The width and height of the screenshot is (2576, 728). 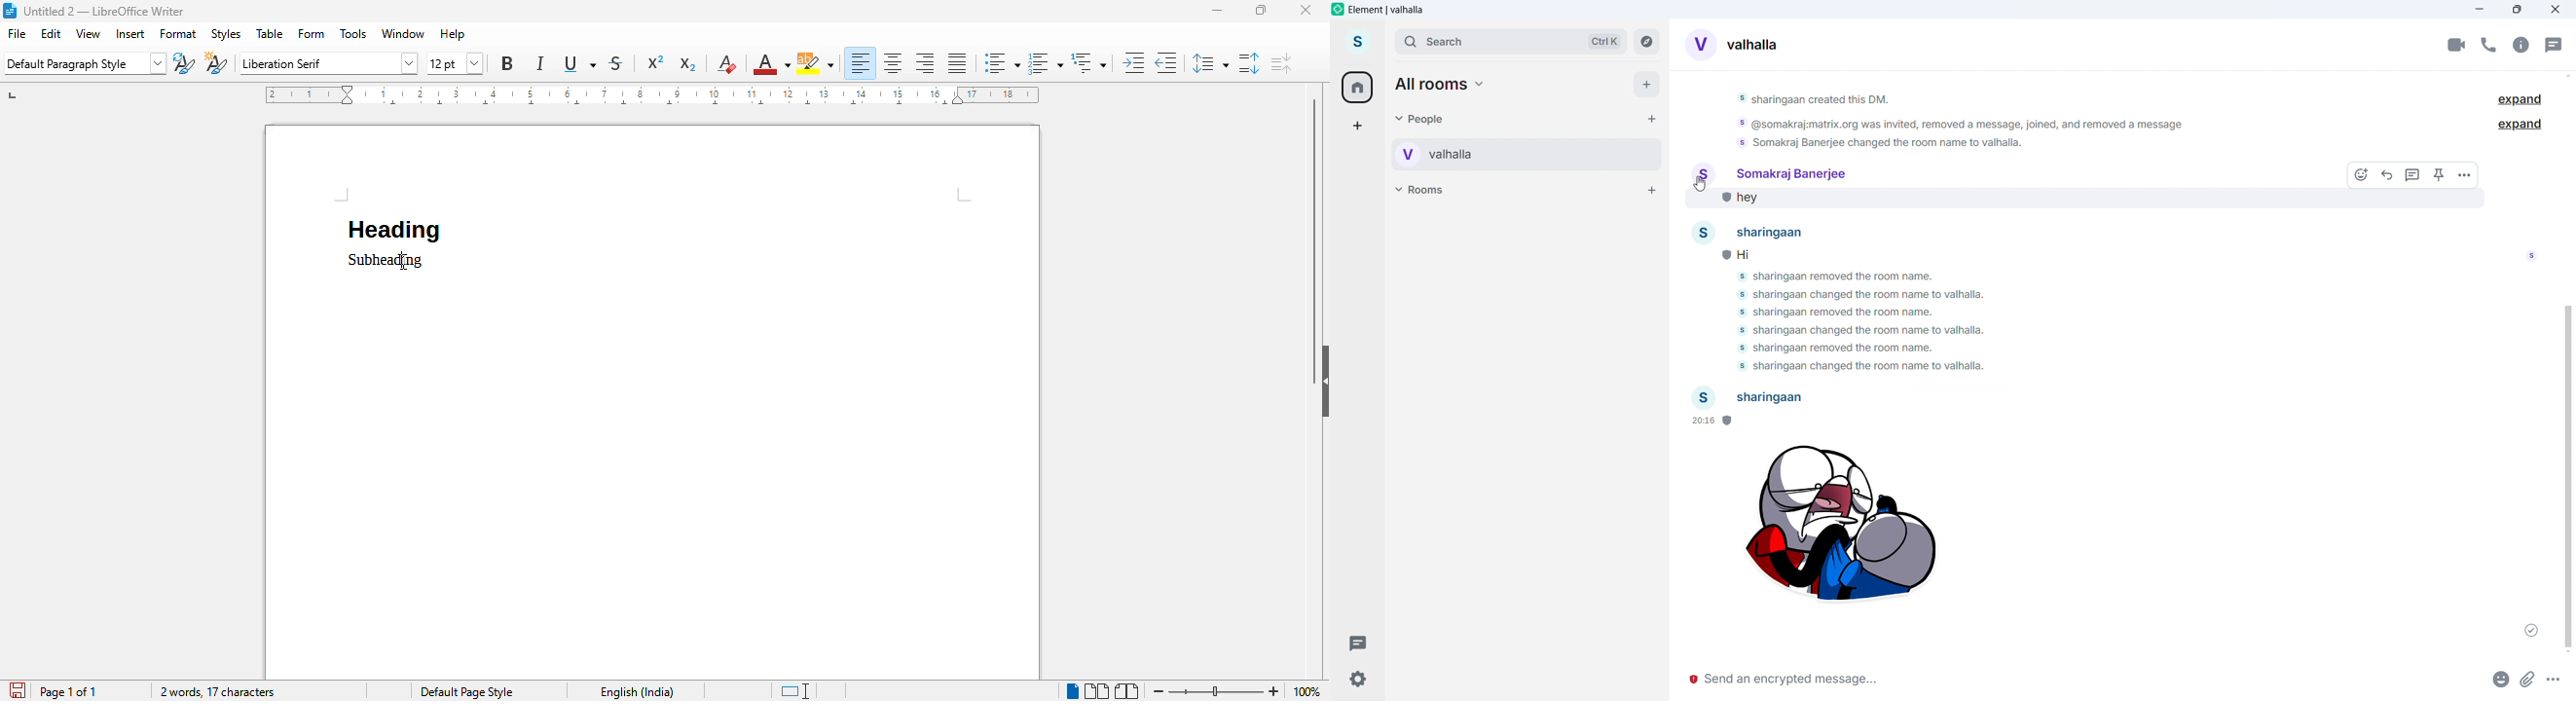 I want to click on Room alias, so click(x=1752, y=45).